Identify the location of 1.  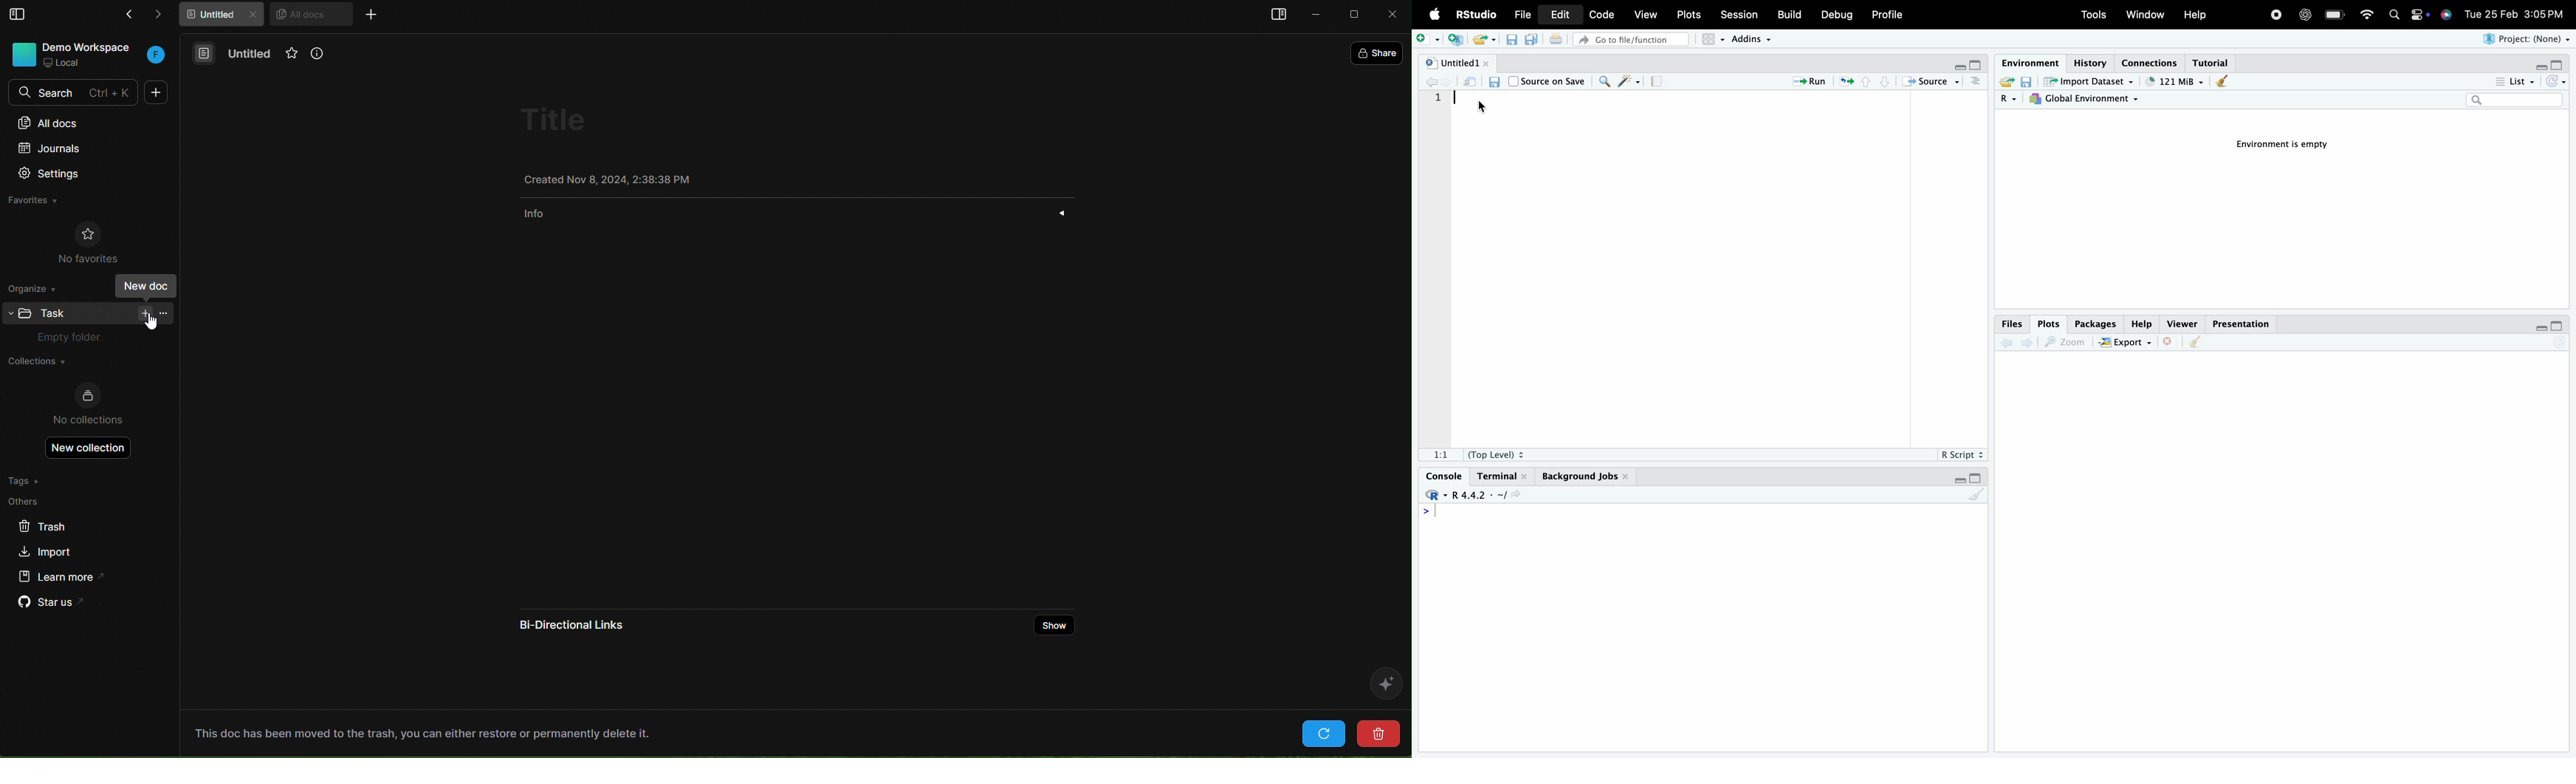
(1438, 101).